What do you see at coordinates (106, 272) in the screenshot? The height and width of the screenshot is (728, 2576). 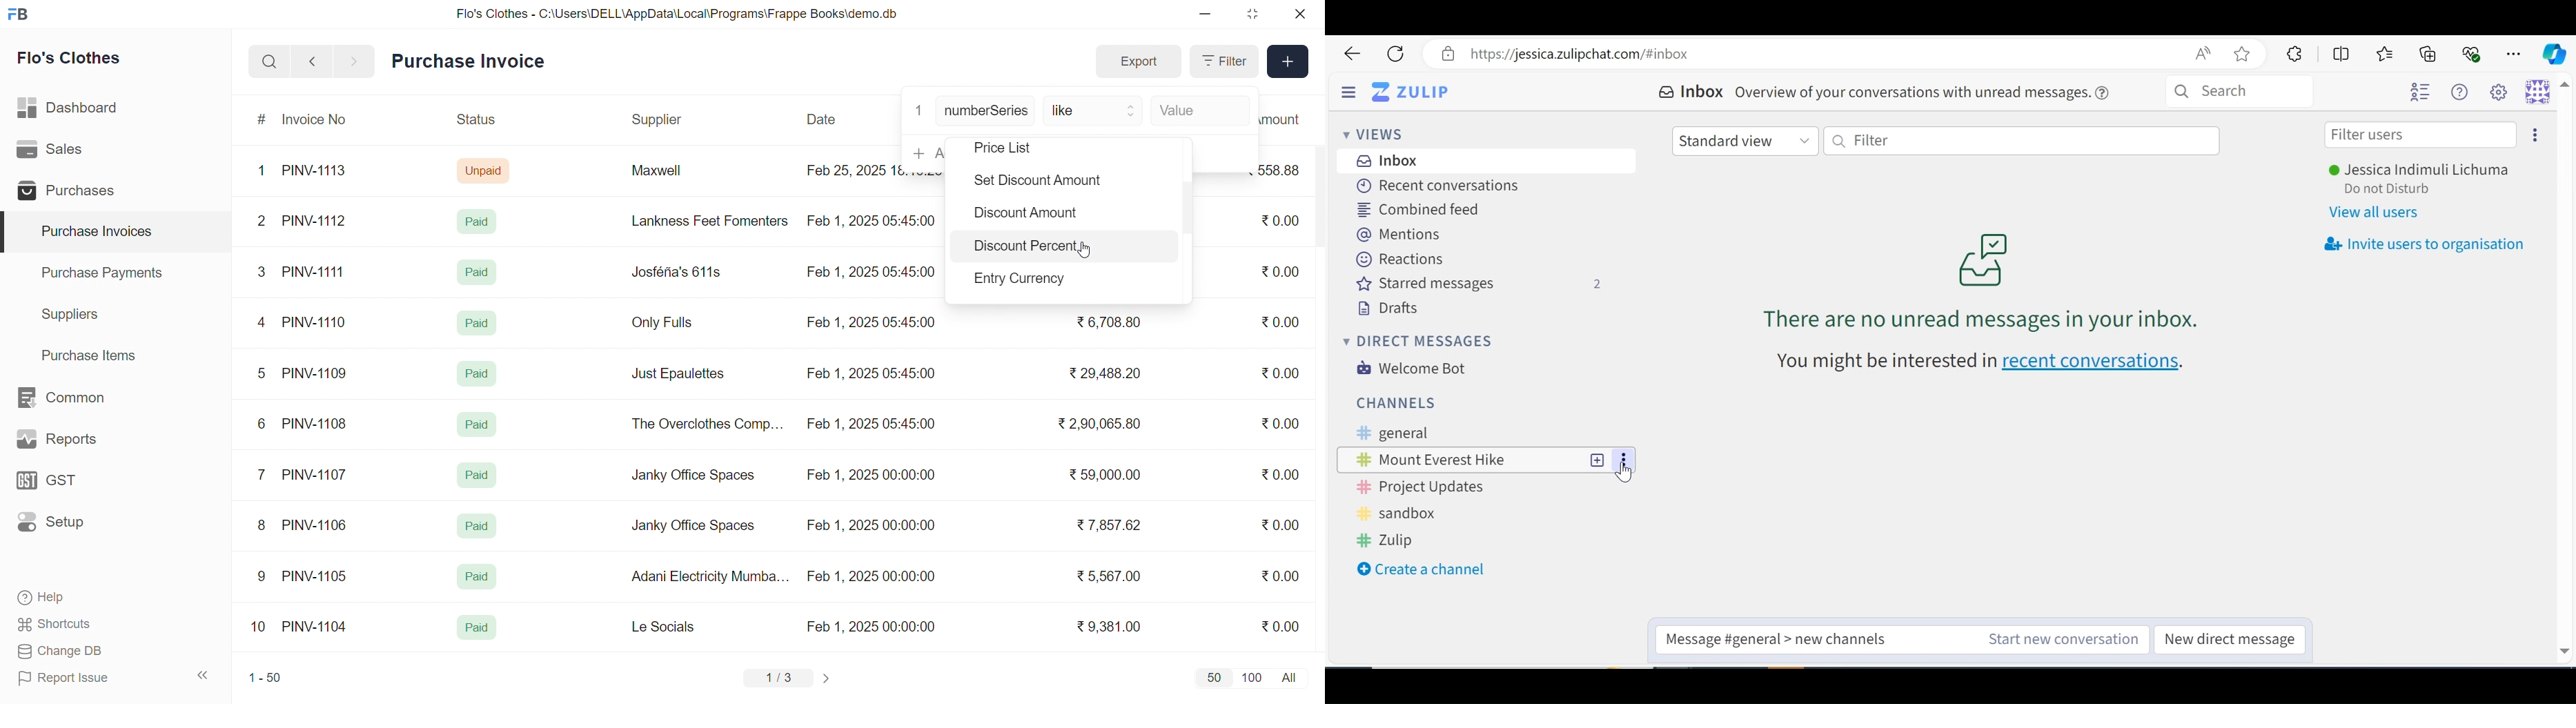 I see `Purchase Payments` at bounding box center [106, 272].